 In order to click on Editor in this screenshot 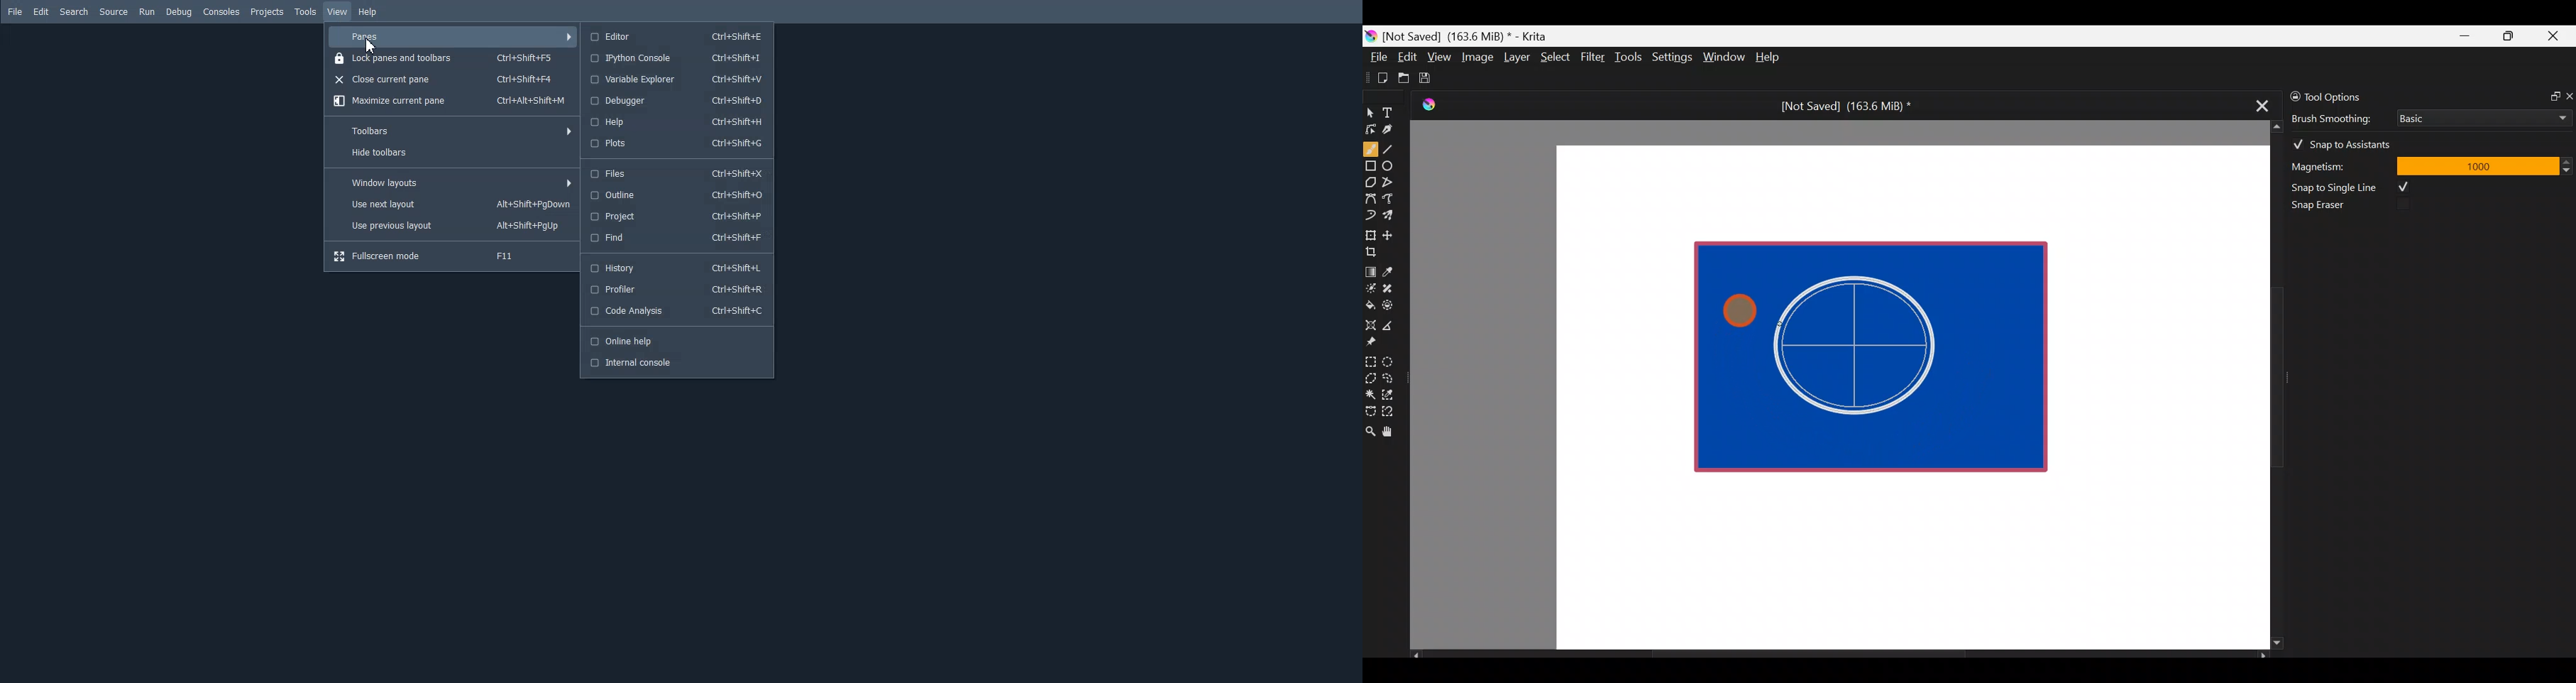, I will do `click(676, 35)`.